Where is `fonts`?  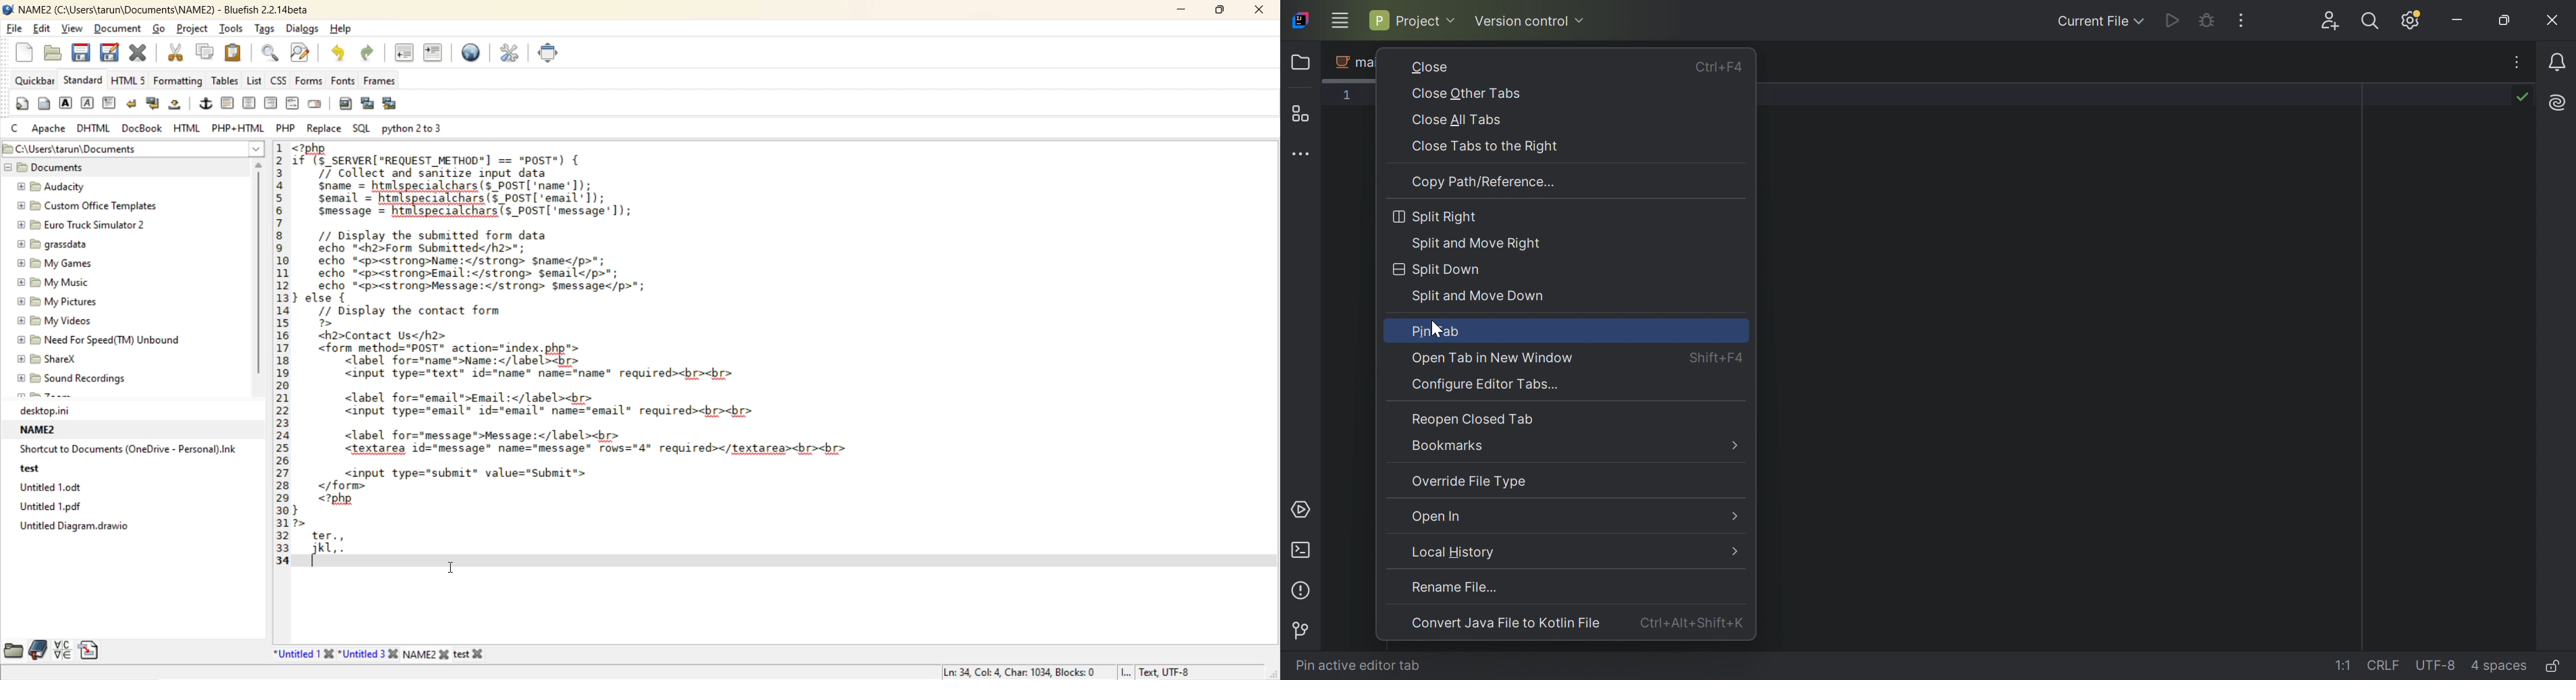
fonts is located at coordinates (345, 80).